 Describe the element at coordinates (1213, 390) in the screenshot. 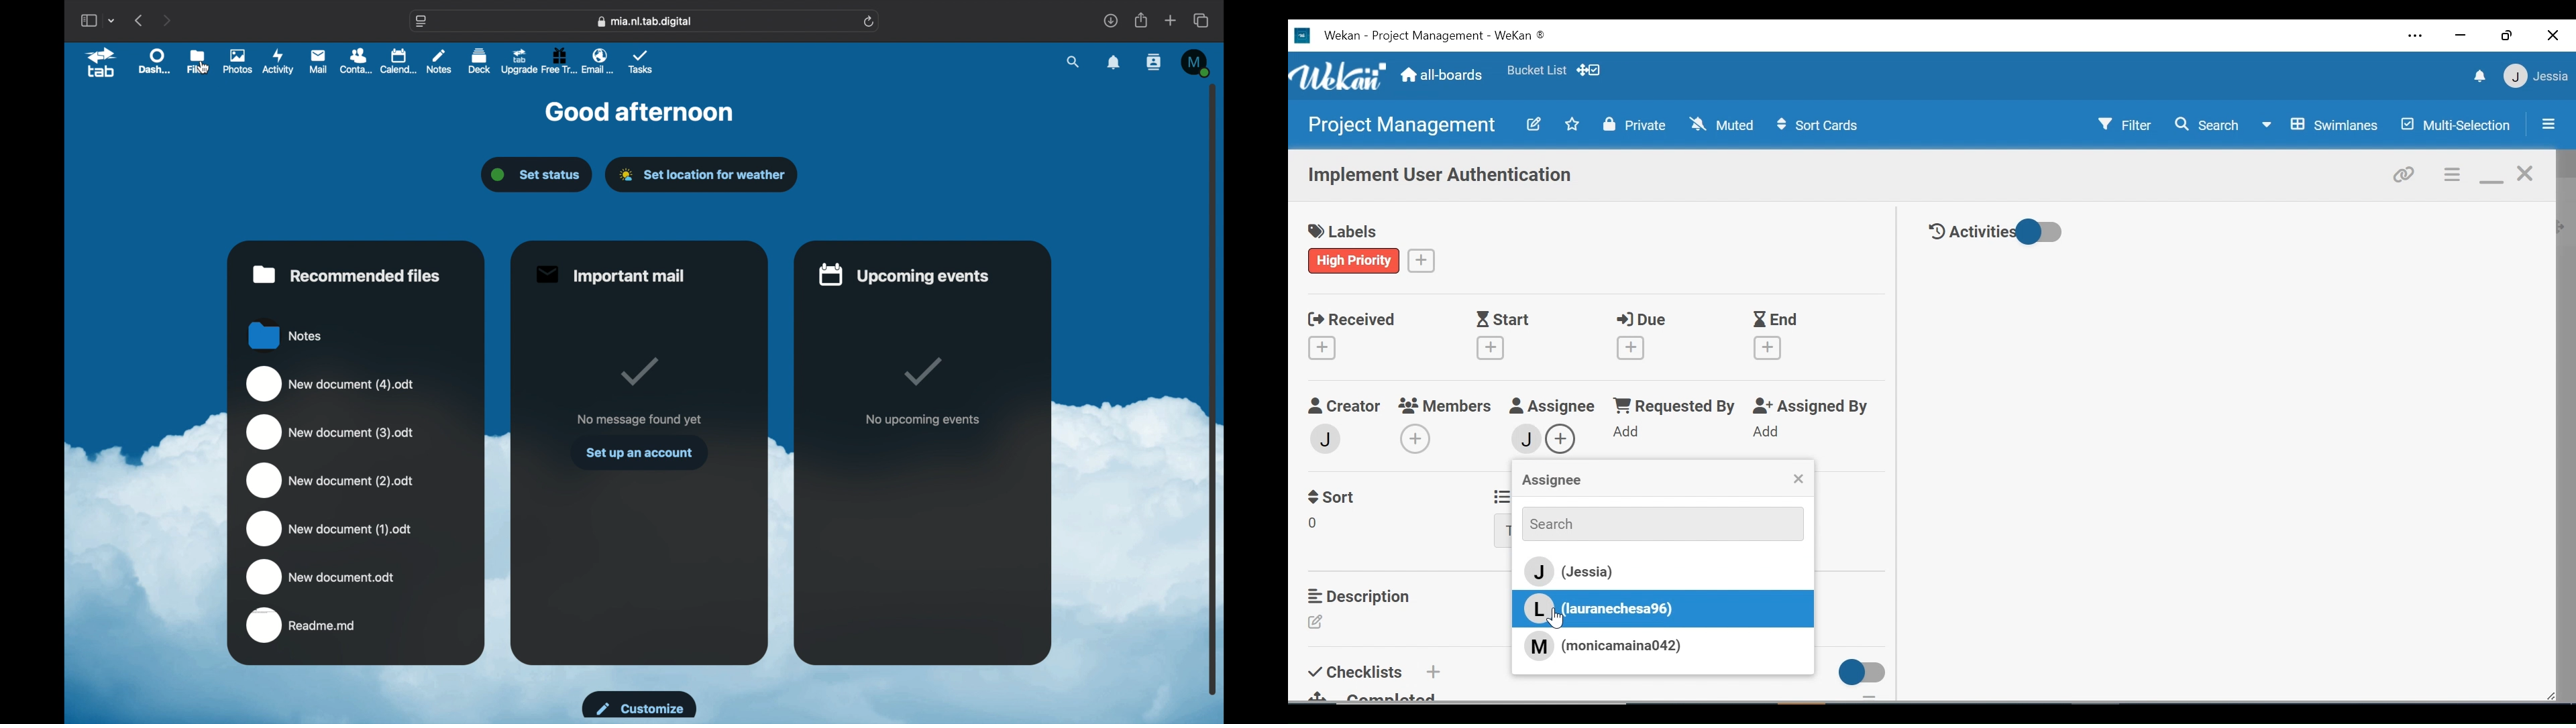

I see `scroll box` at that location.